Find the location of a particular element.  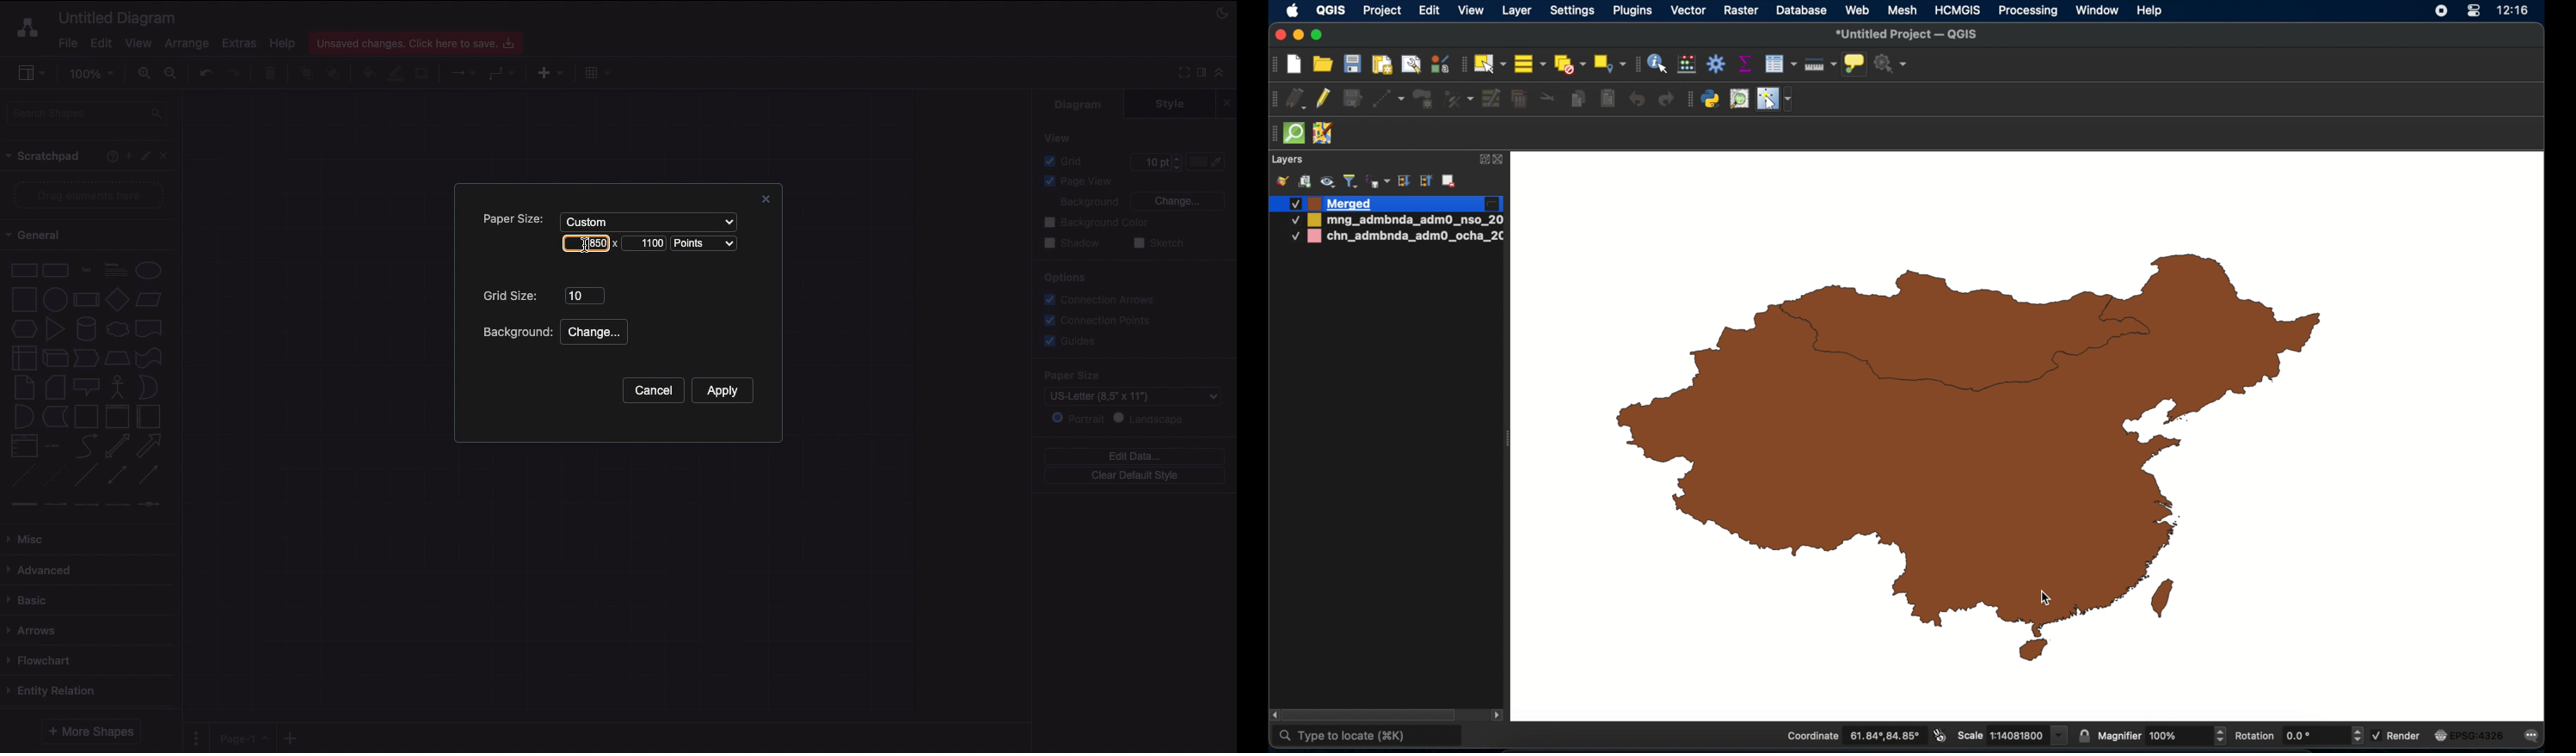

Circle is located at coordinates (55, 297).